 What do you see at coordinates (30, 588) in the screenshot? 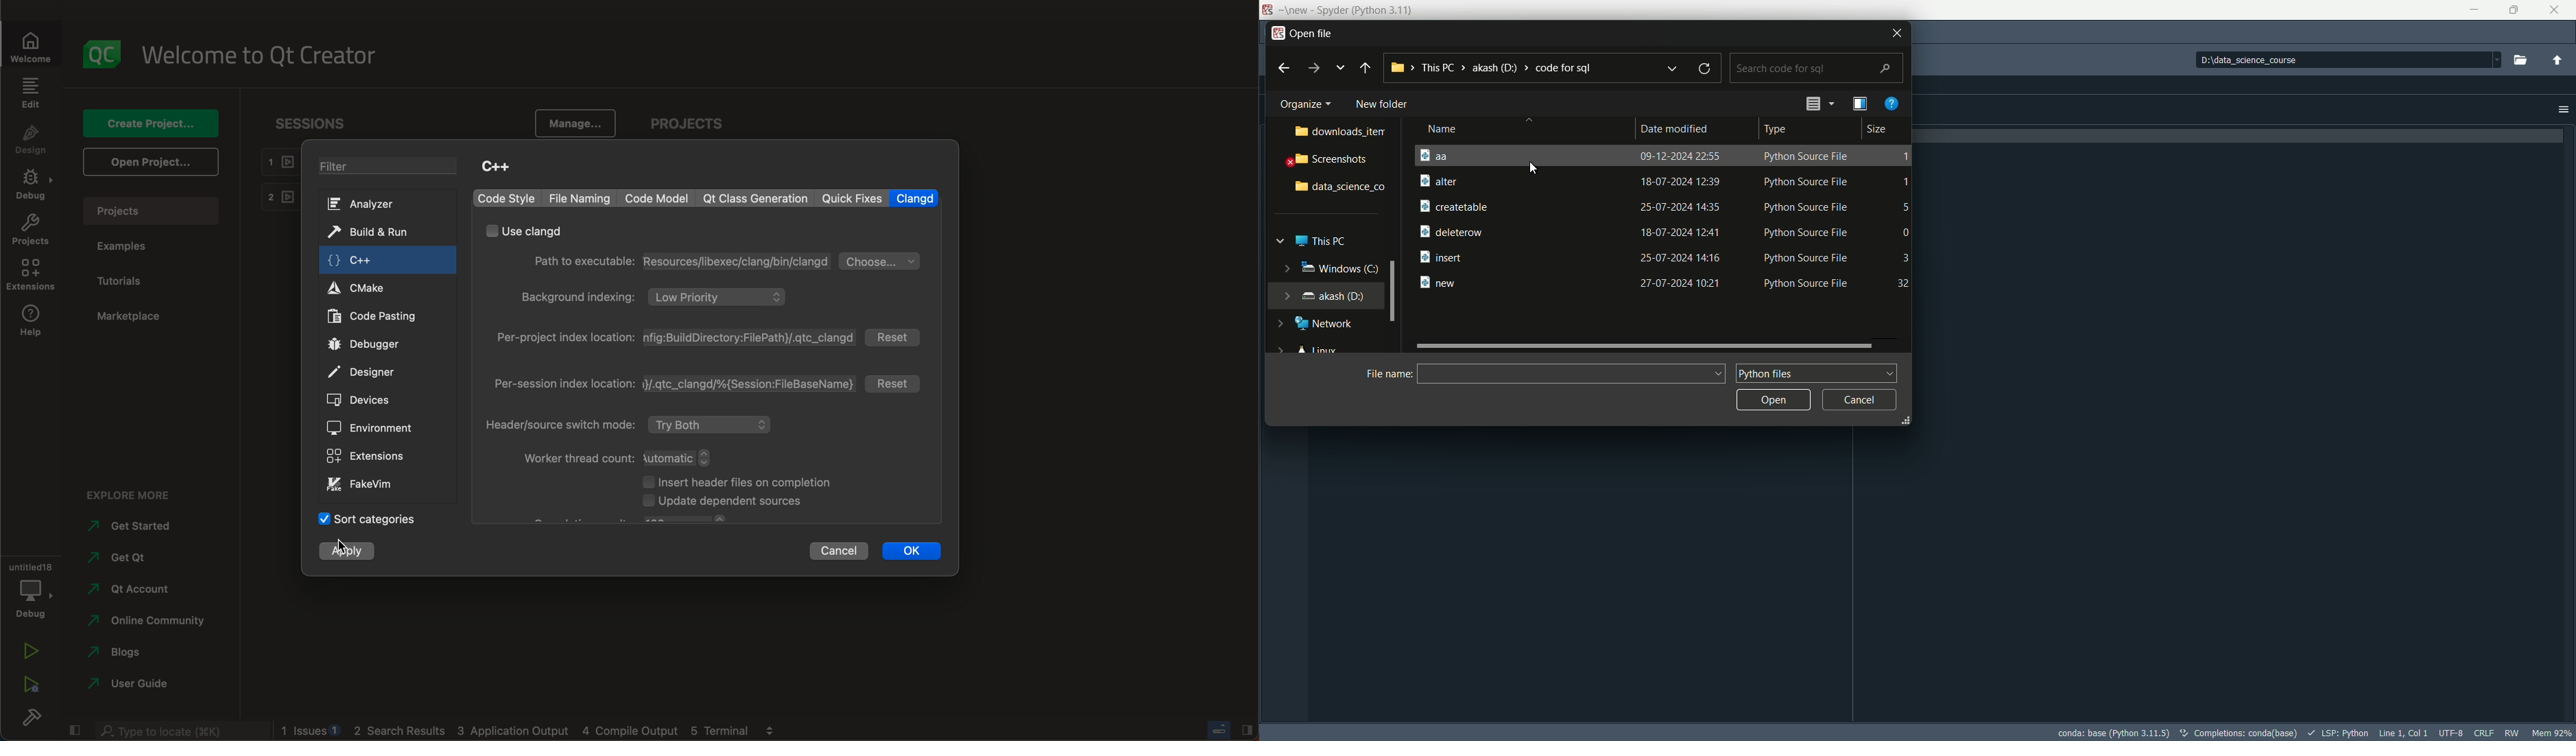
I see `debug` at bounding box center [30, 588].